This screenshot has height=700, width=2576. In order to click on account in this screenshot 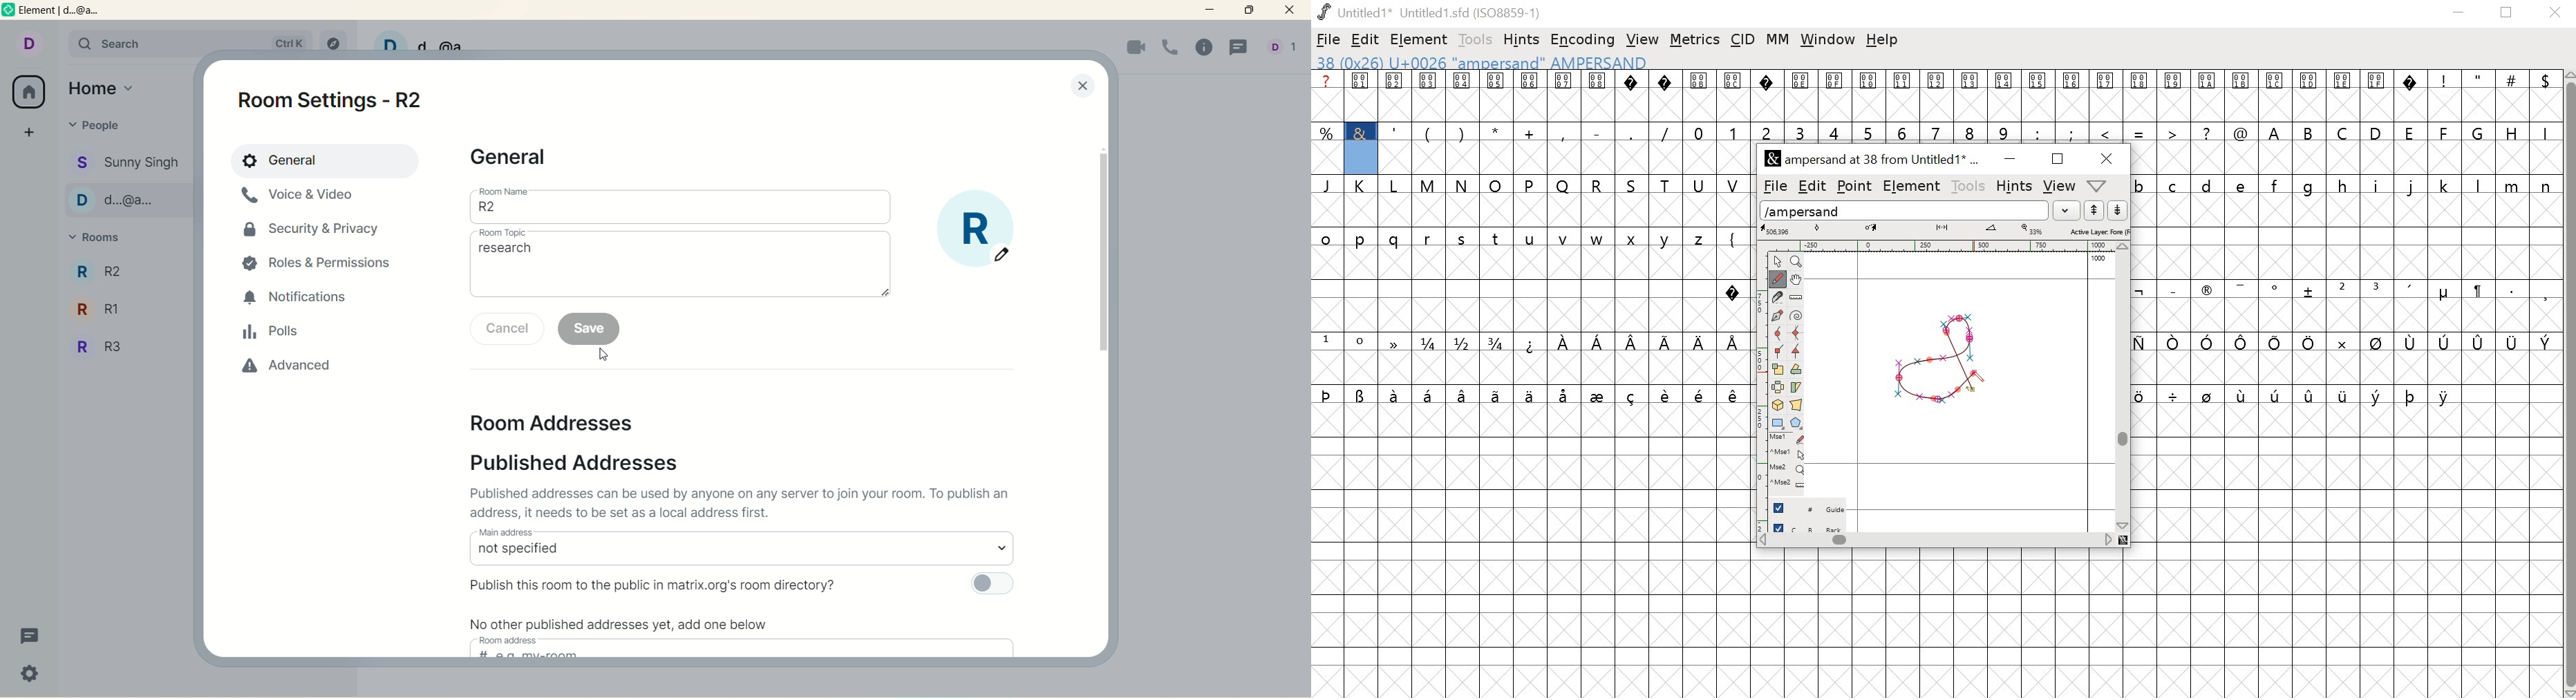, I will do `click(1286, 48)`.